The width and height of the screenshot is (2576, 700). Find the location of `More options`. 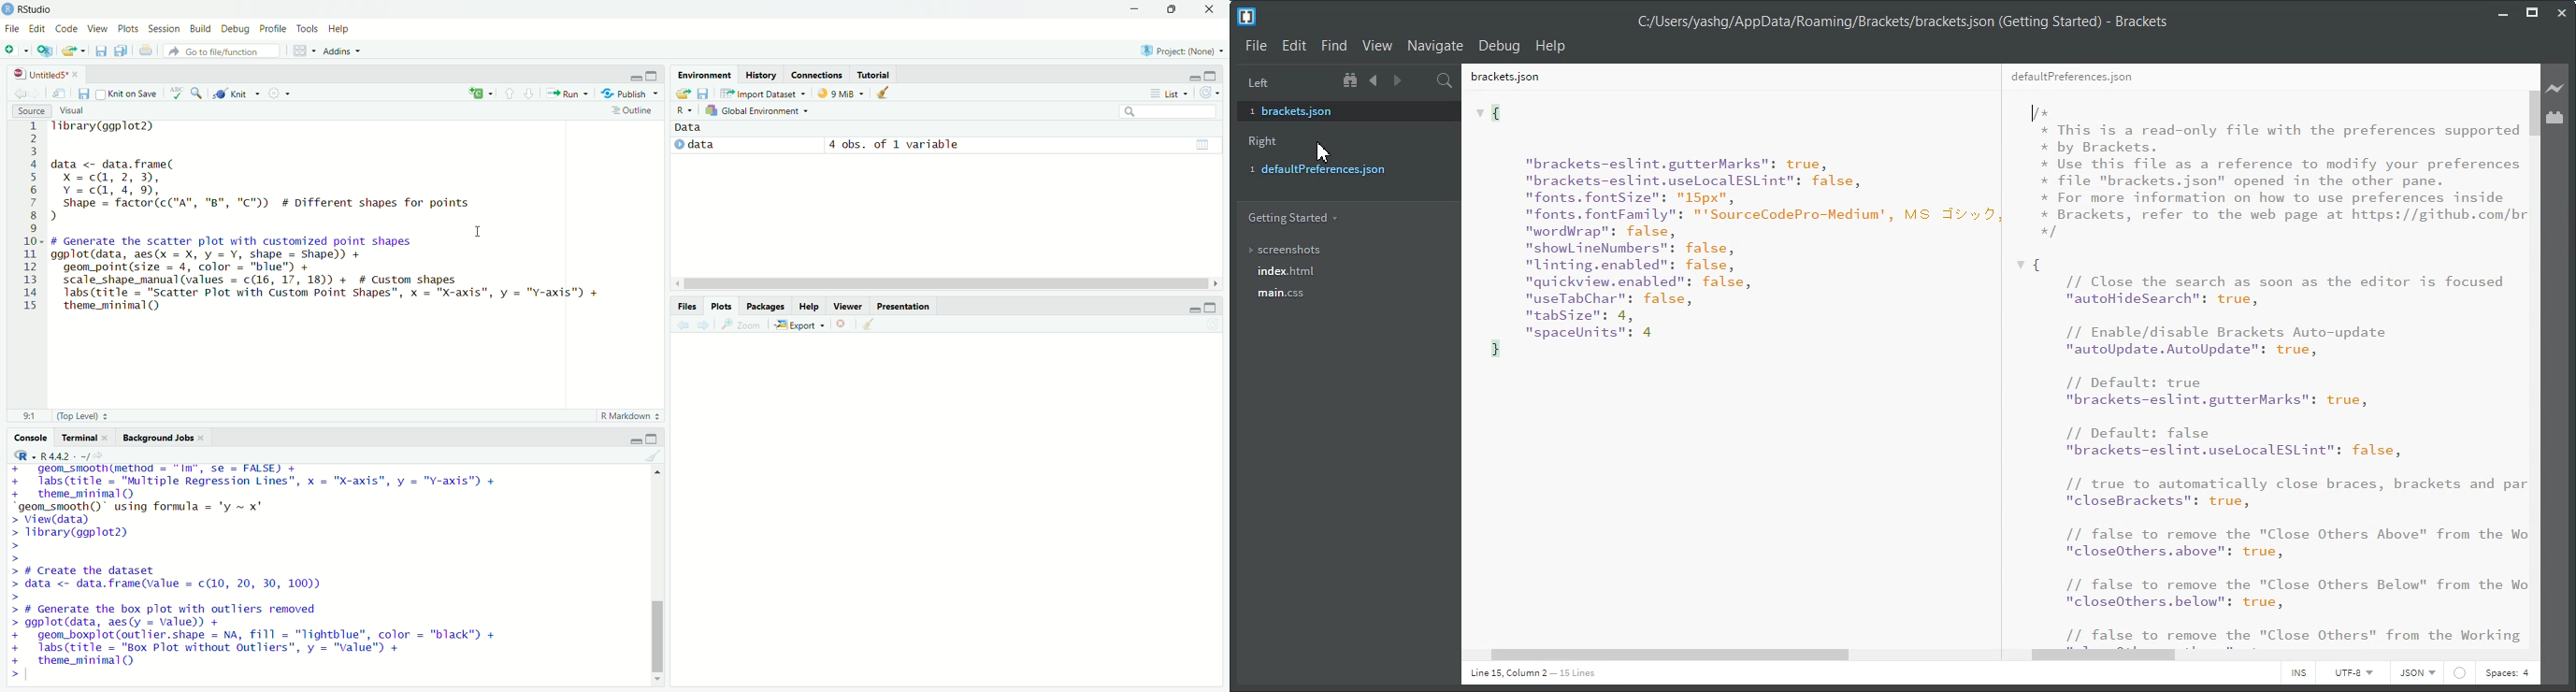

More options is located at coordinates (279, 93).